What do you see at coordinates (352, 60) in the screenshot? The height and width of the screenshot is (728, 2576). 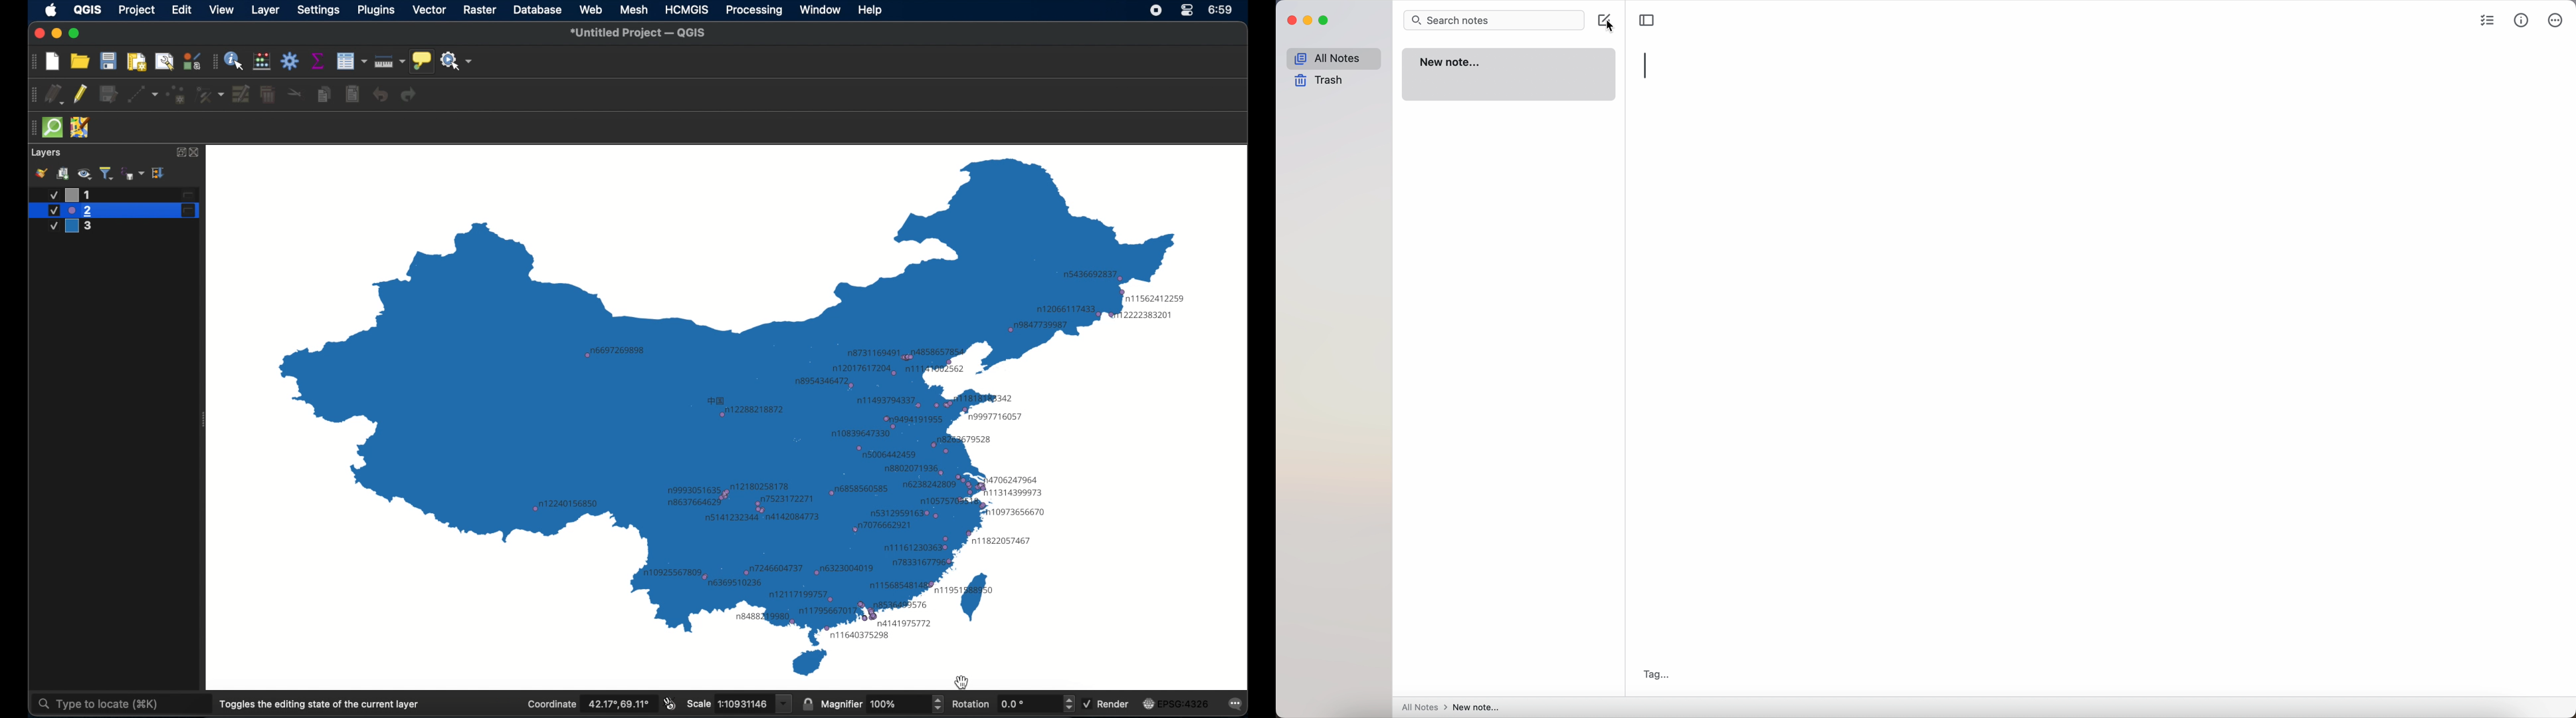 I see `open attribute table` at bounding box center [352, 60].